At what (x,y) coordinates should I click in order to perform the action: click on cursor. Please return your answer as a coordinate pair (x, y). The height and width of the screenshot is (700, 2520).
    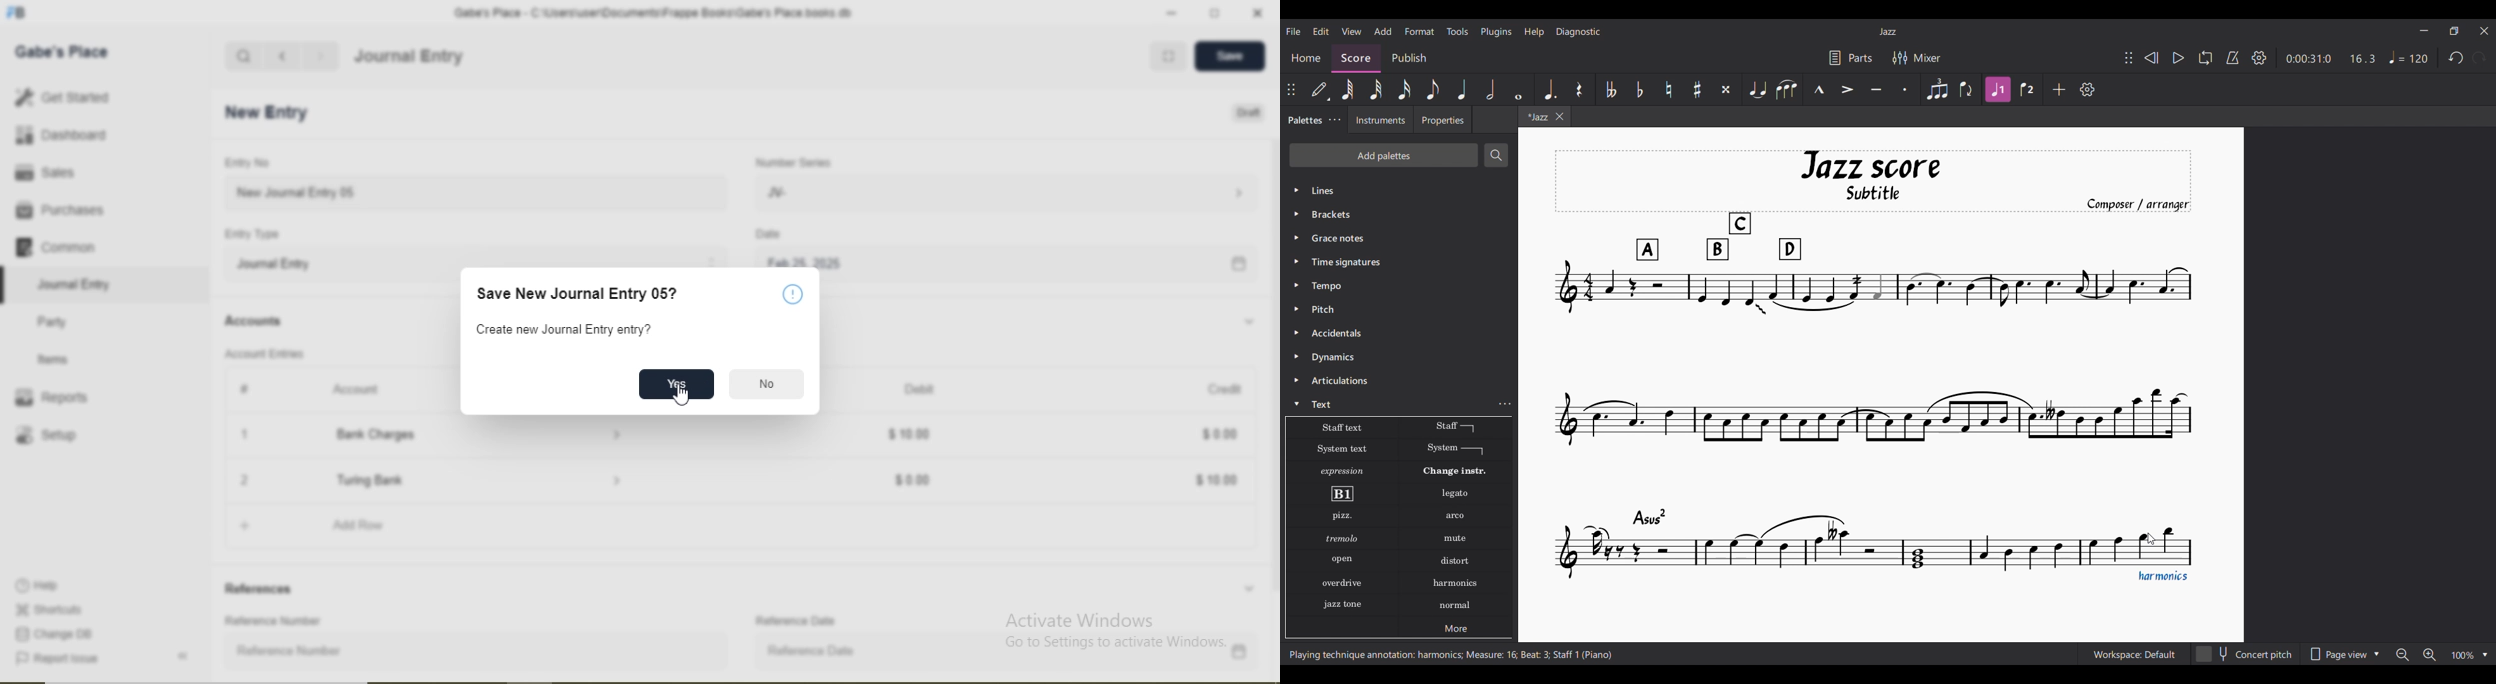
    Looking at the image, I should click on (684, 396).